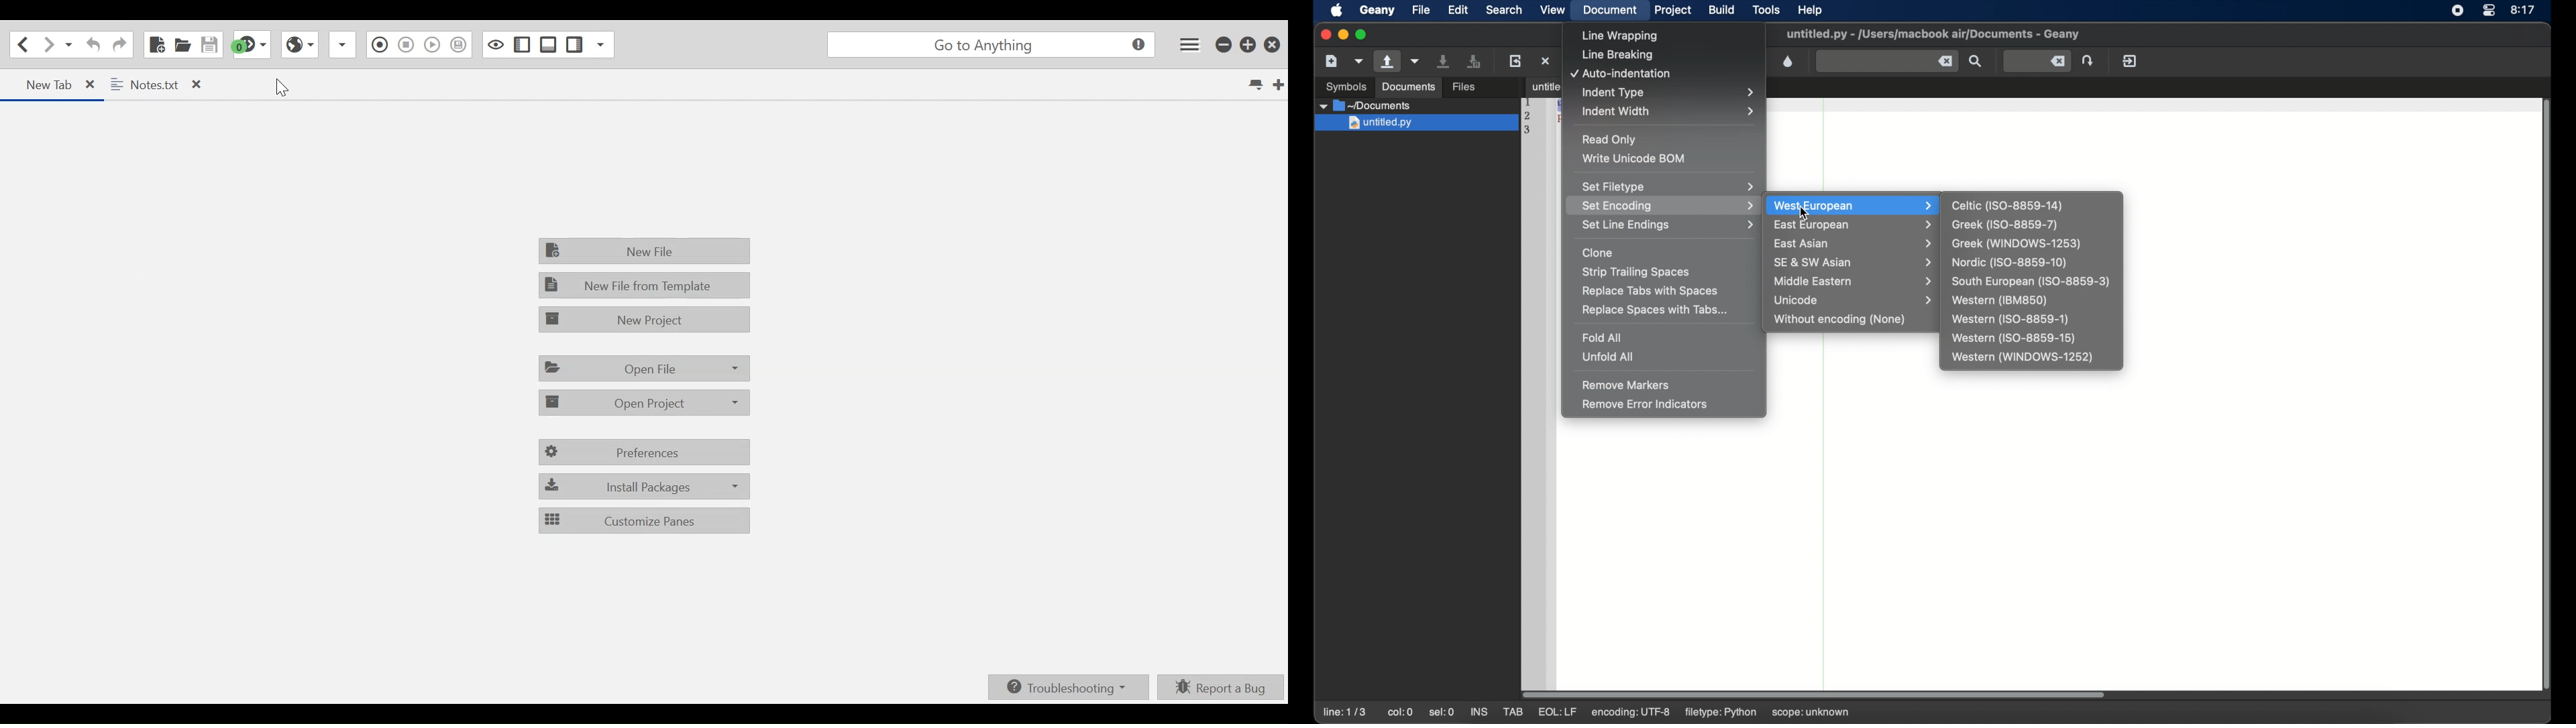 Image resolution: width=2576 pixels, height=728 pixels. I want to click on New tab, so click(1277, 82).